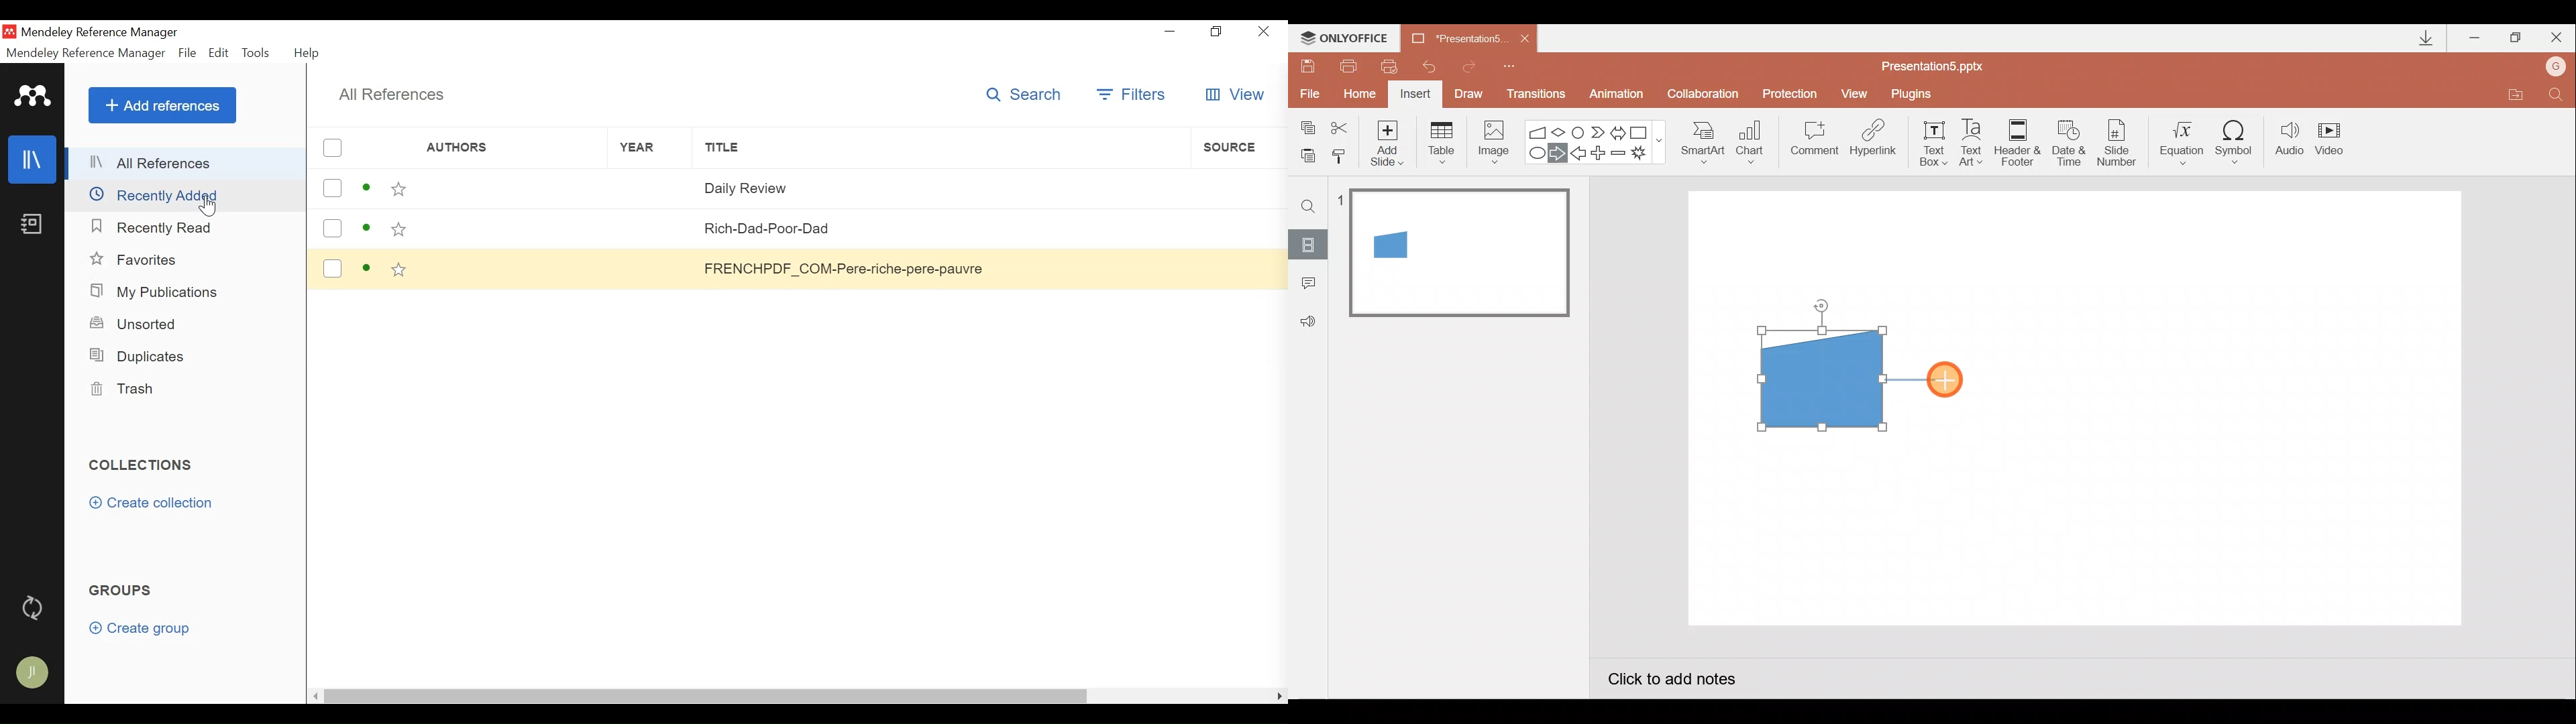 The width and height of the screenshot is (2576, 728). Describe the element at coordinates (1305, 284) in the screenshot. I see `Comments` at that location.